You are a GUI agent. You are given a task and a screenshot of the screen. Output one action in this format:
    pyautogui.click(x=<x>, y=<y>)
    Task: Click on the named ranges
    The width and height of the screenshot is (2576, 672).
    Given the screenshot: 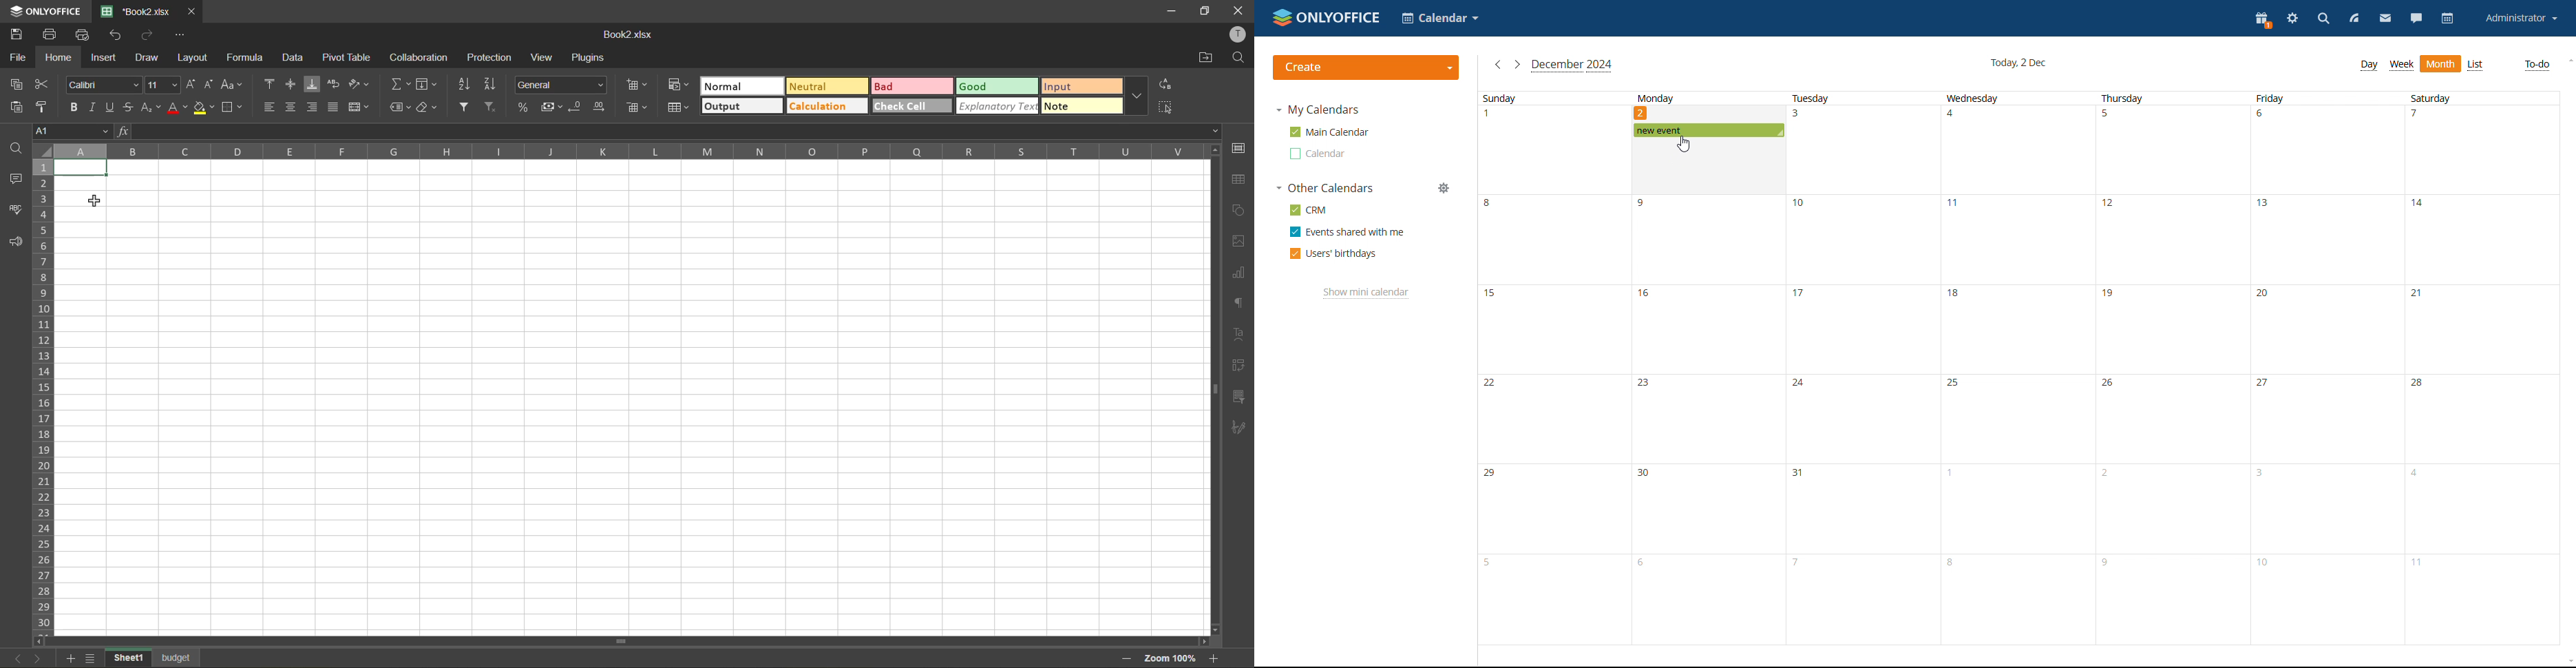 What is the action you would take?
    pyautogui.click(x=401, y=107)
    